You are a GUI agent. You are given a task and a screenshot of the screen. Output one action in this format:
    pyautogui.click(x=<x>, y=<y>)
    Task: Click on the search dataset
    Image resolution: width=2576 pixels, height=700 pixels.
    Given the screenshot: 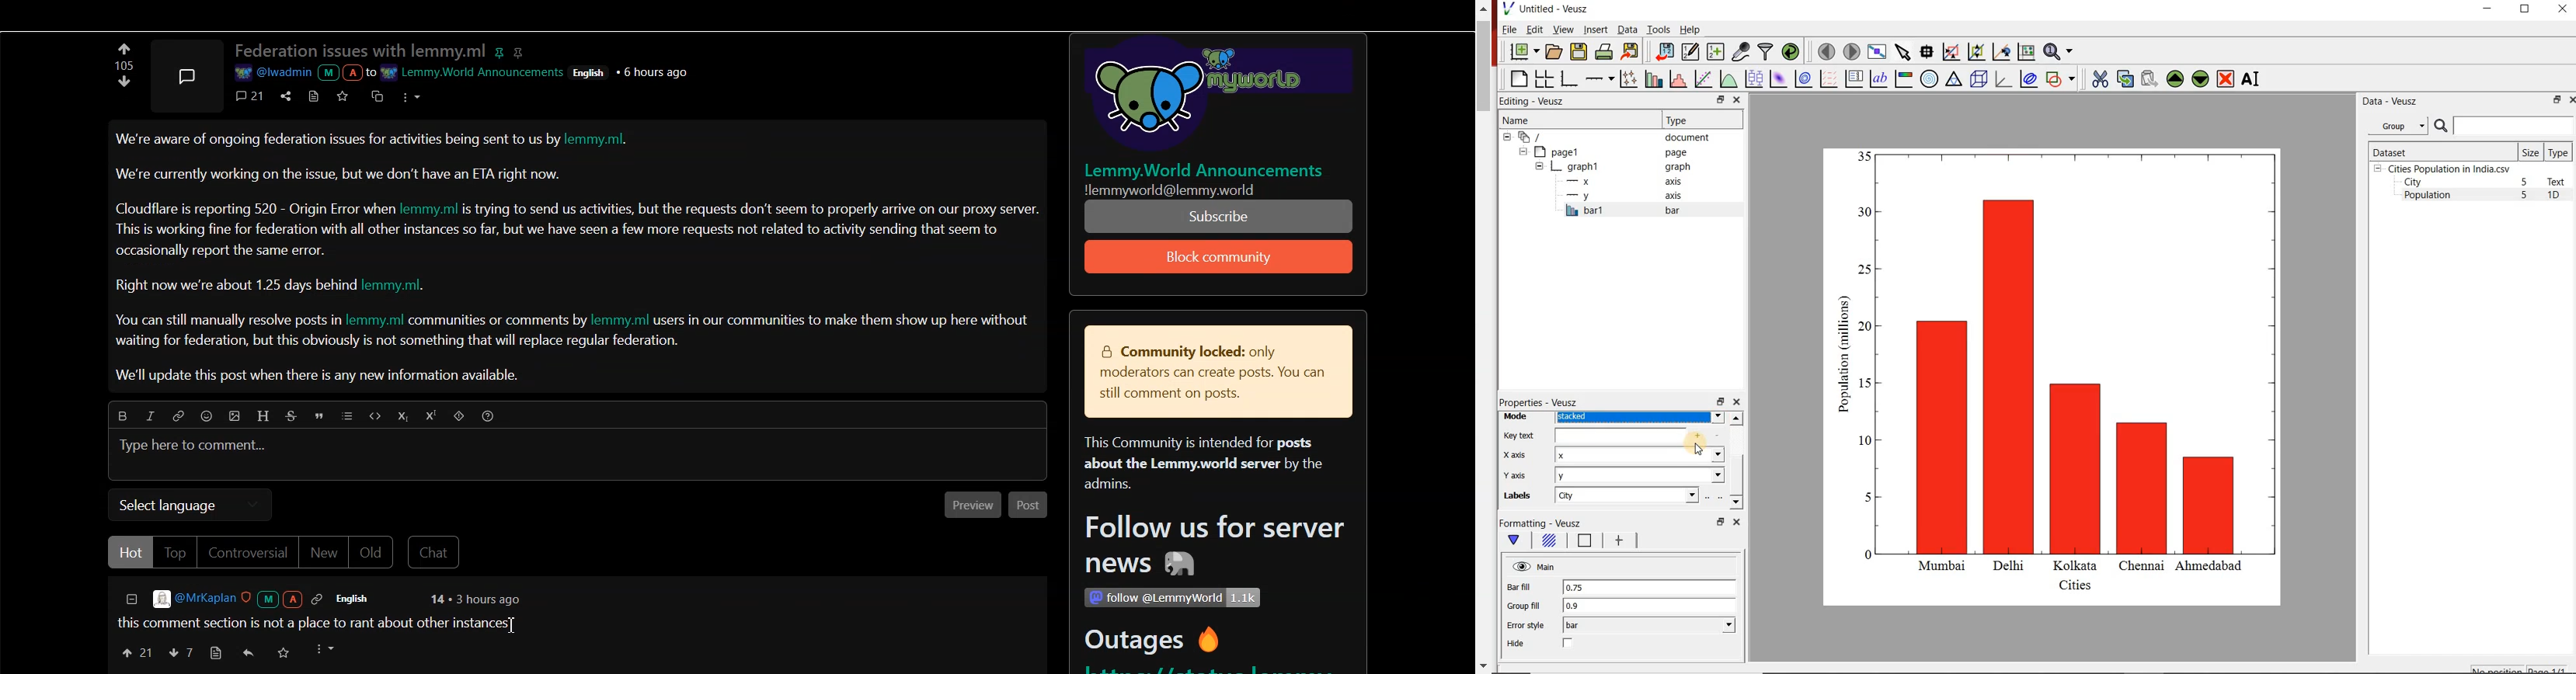 What is the action you would take?
    pyautogui.click(x=2505, y=126)
    